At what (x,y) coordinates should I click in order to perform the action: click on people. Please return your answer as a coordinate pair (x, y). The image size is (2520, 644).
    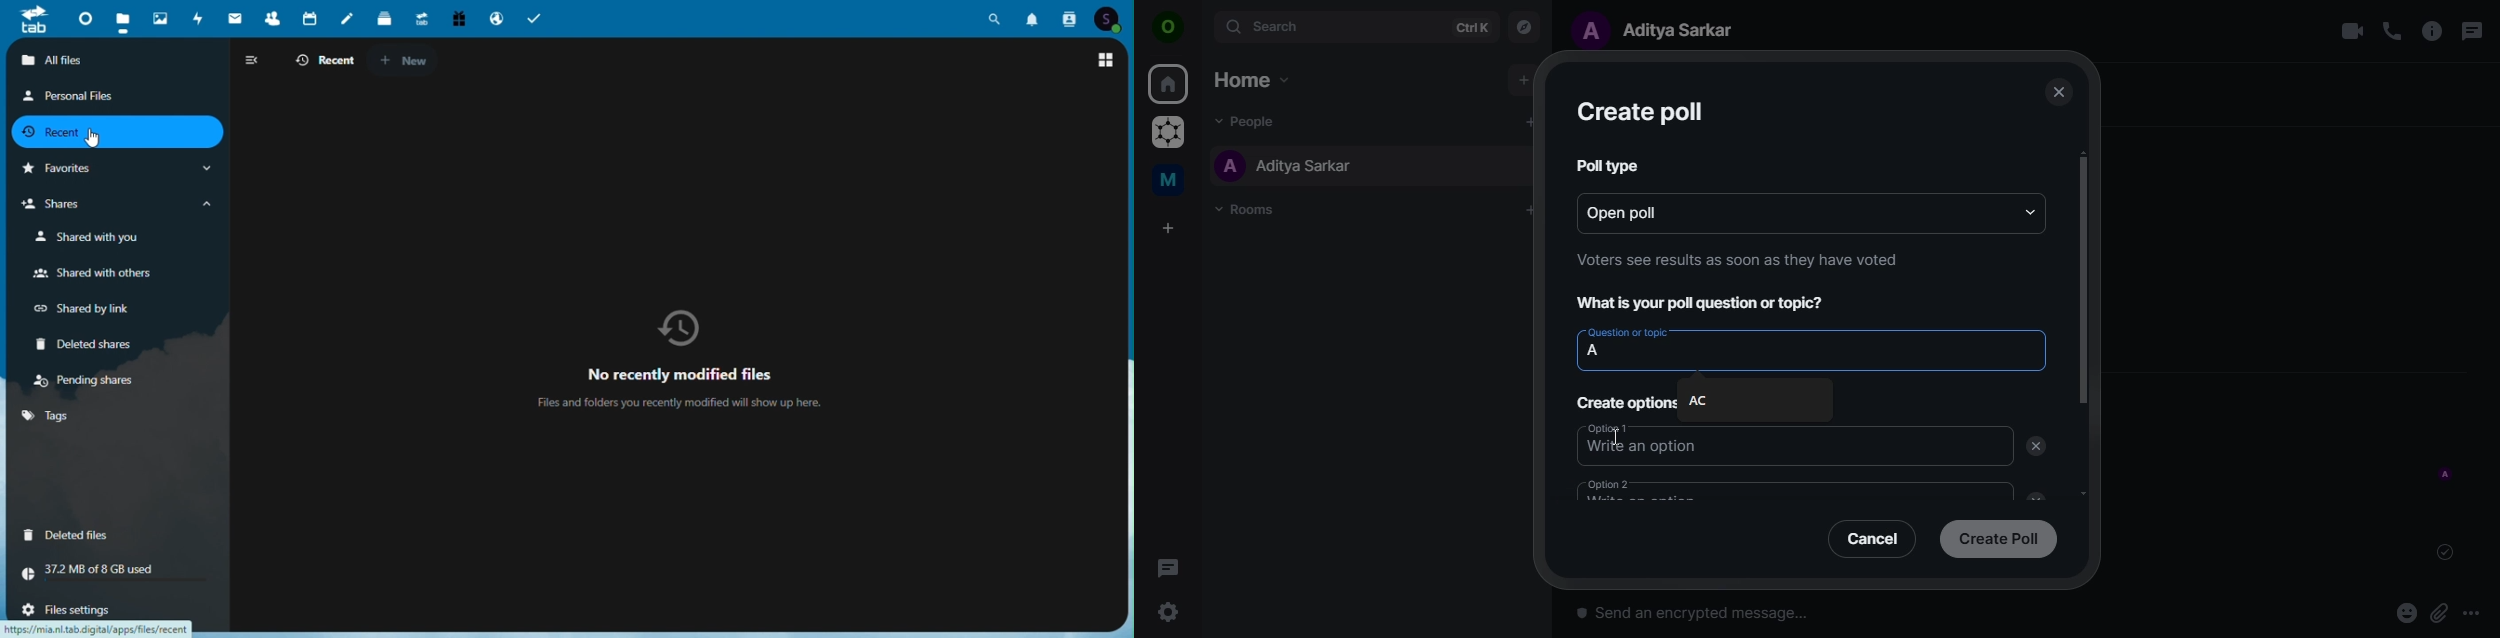
    Looking at the image, I should click on (1252, 120).